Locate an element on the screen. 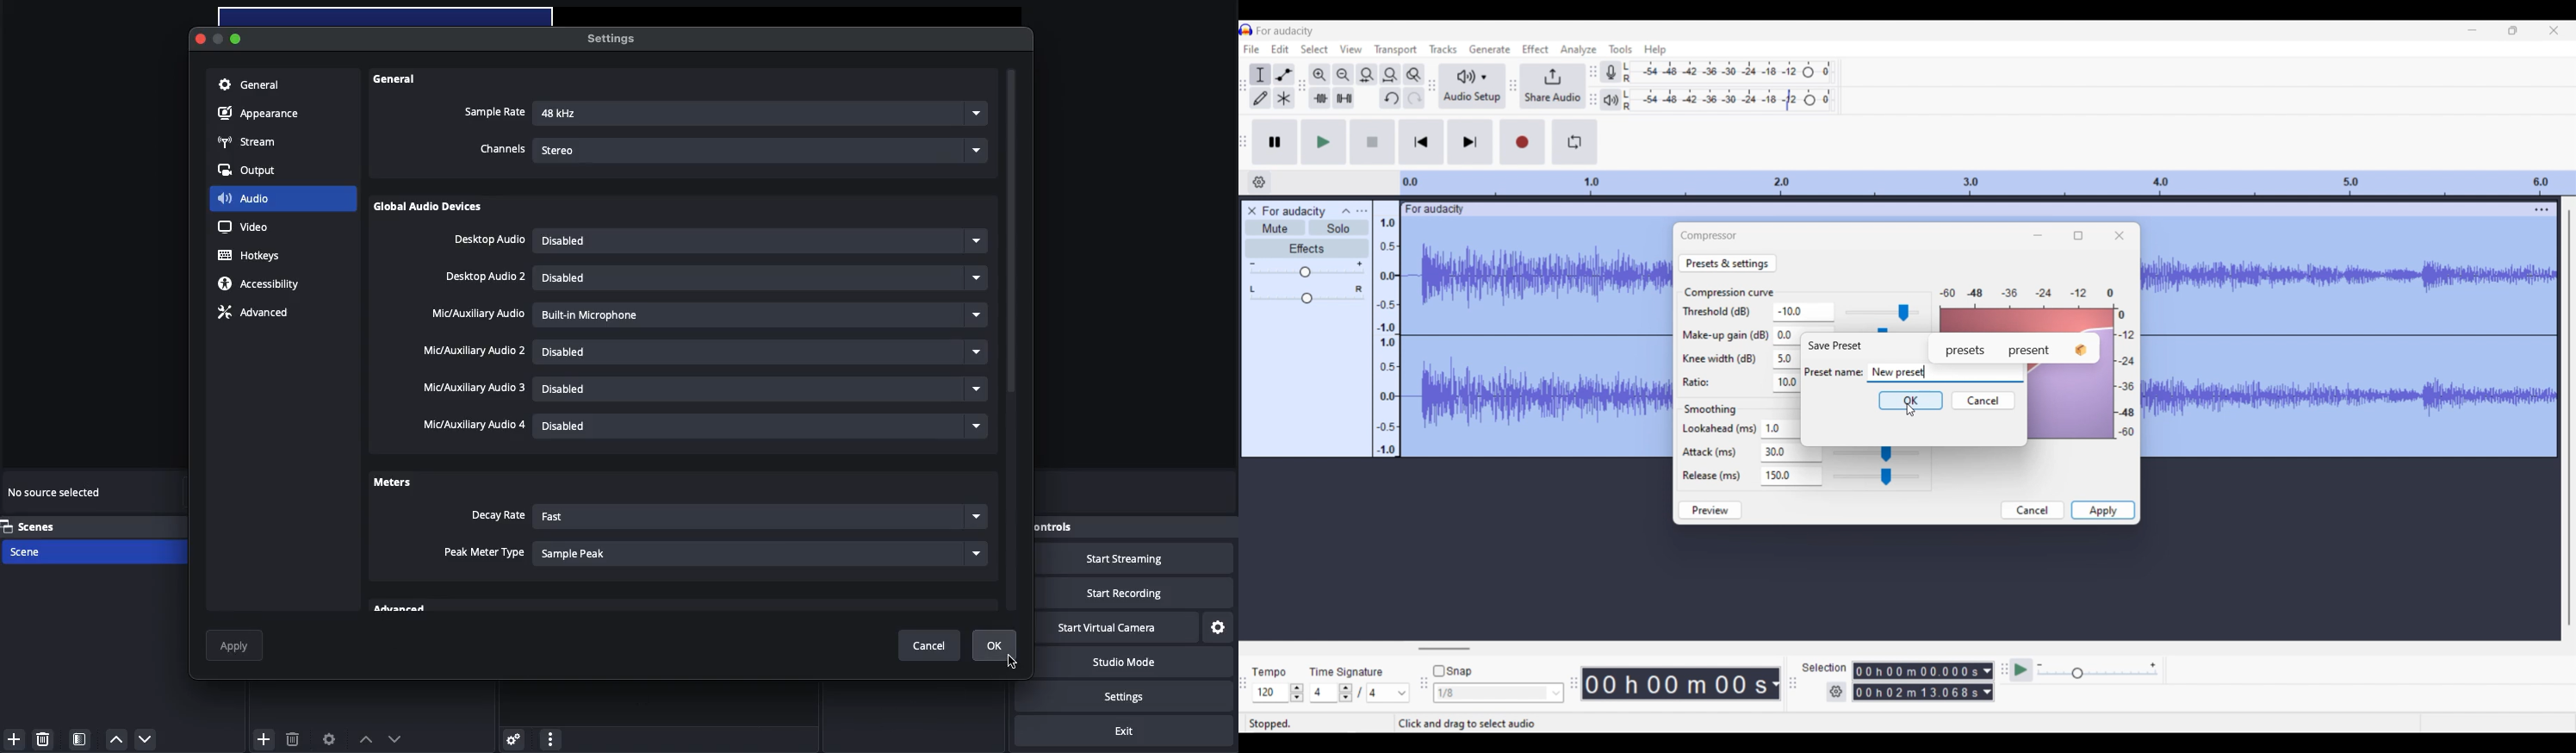 This screenshot has width=2576, height=756. Preset and settings is located at coordinates (1728, 263).